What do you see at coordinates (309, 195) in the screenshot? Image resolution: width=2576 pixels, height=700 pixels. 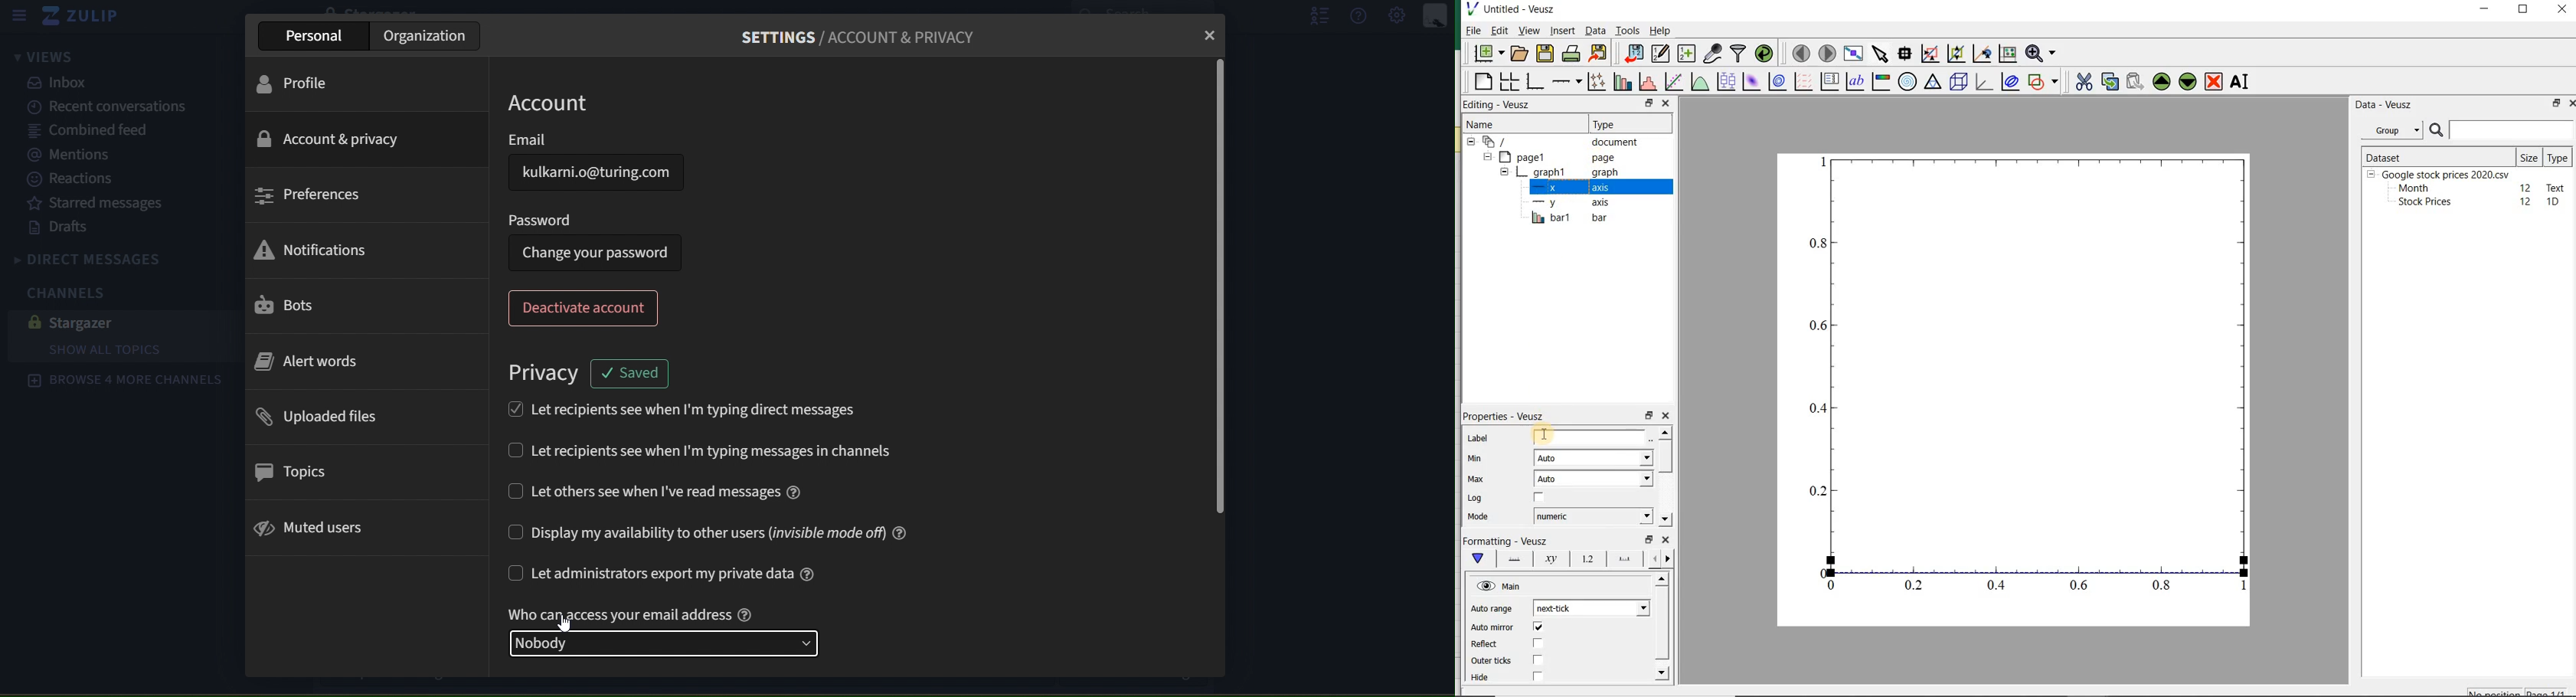 I see `preferences` at bounding box center [309, 195].